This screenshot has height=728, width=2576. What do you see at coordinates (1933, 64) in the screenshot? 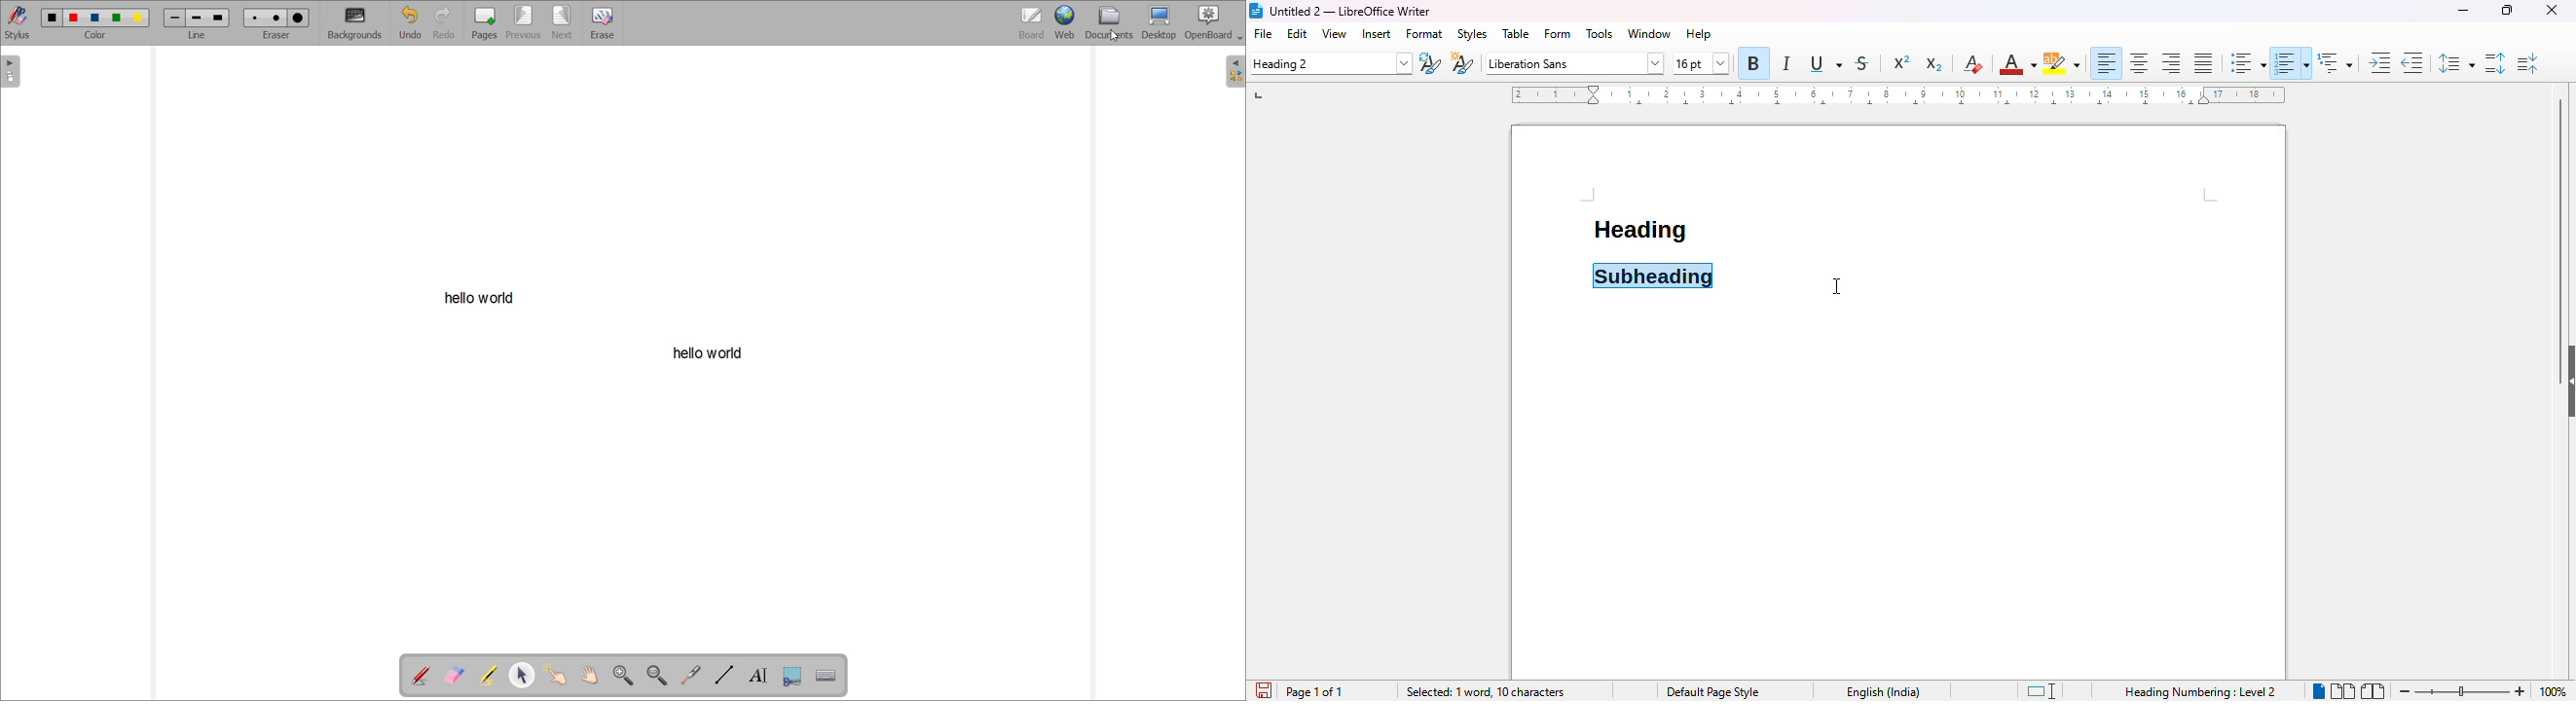
I see `subscript` at bounding box center [1933, 64].